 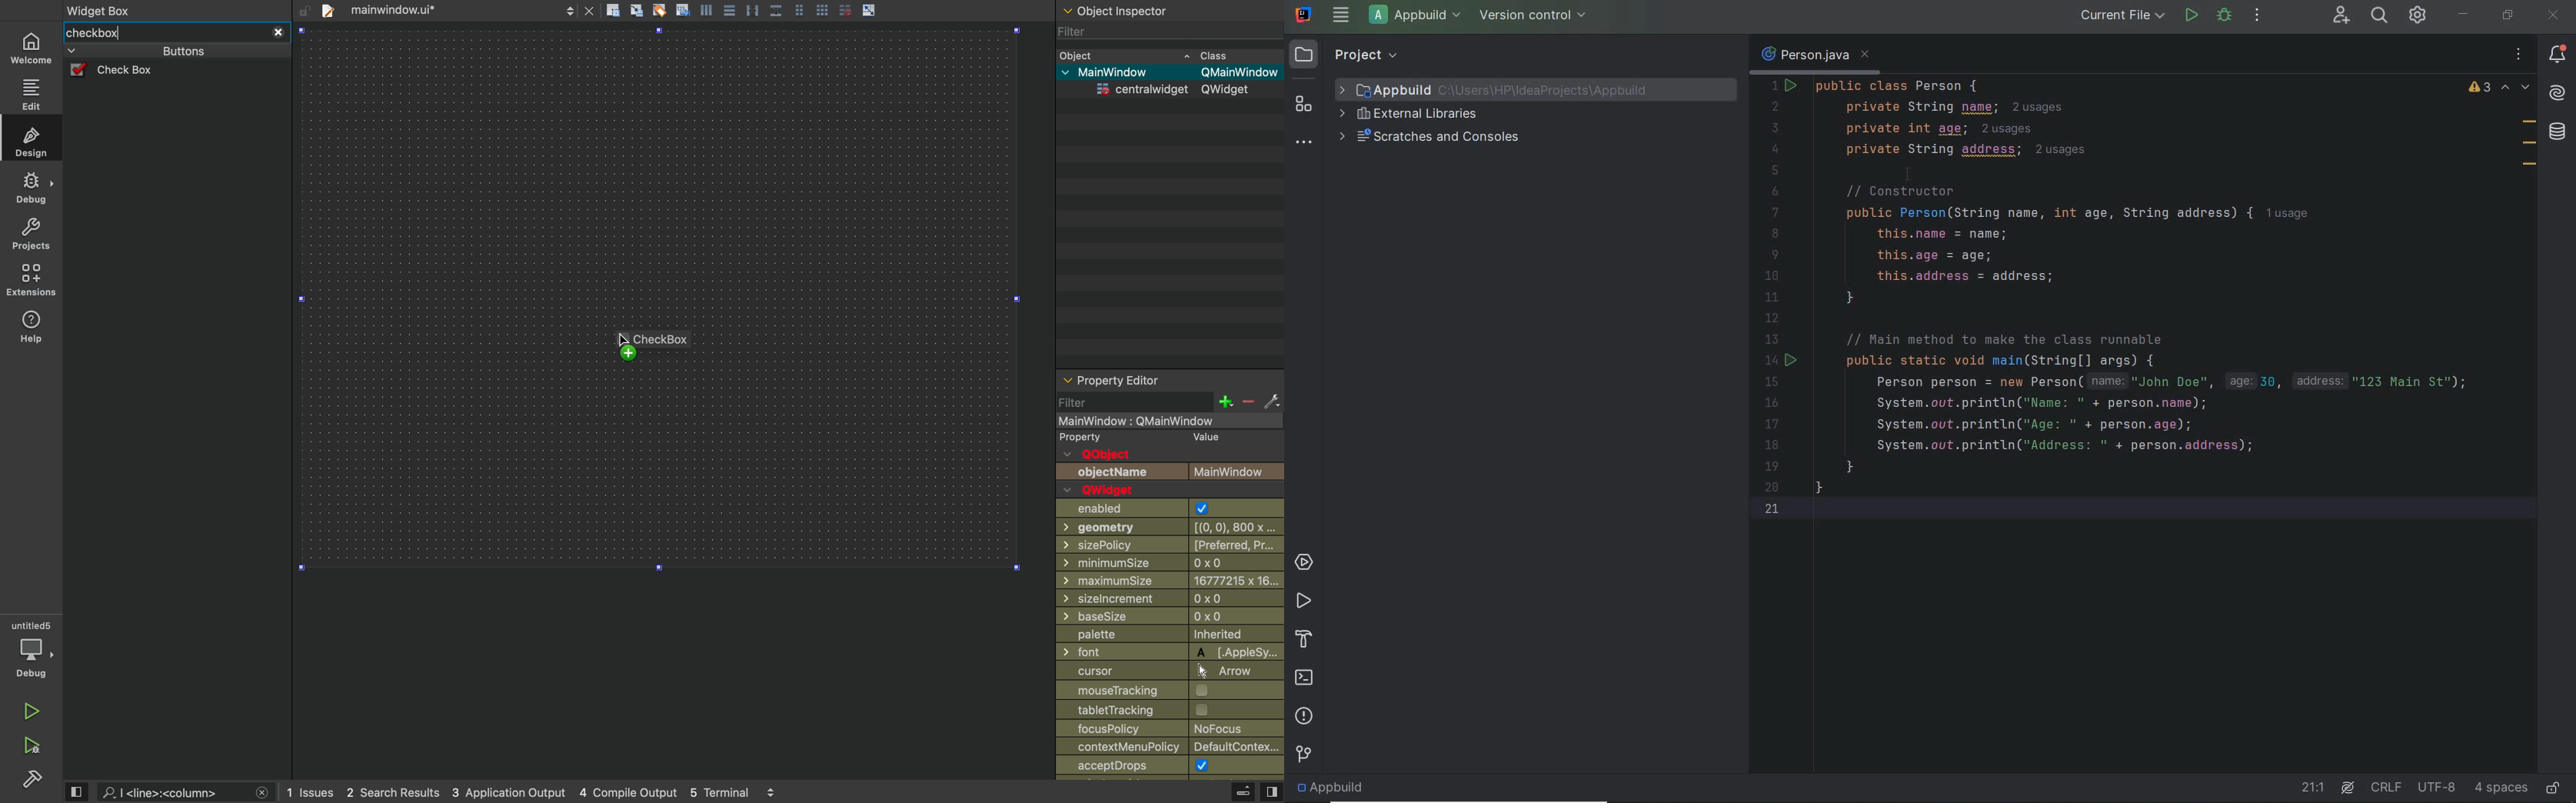 What do you see at coordinates (1814, 55) in the screenshot?
I see `person.java` at bounding box center [1814, 55].